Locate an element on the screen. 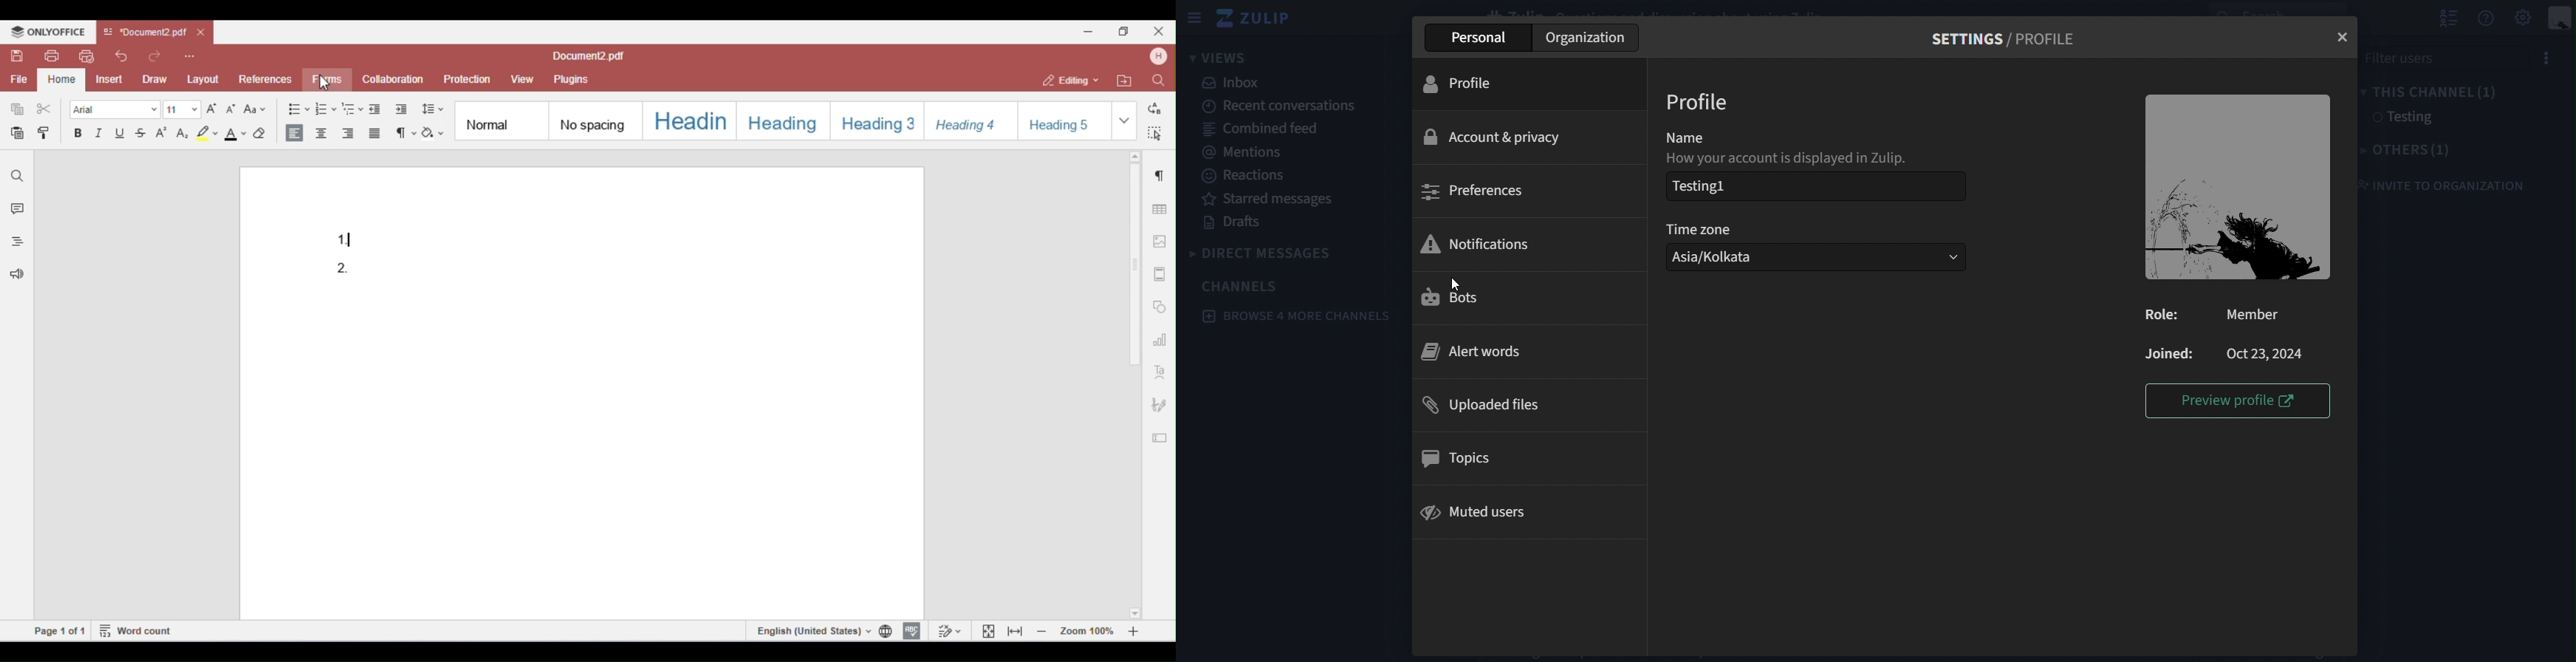 This screenshot has height=672, width=2576. Joined:  is located at coordinates (2169, 352).